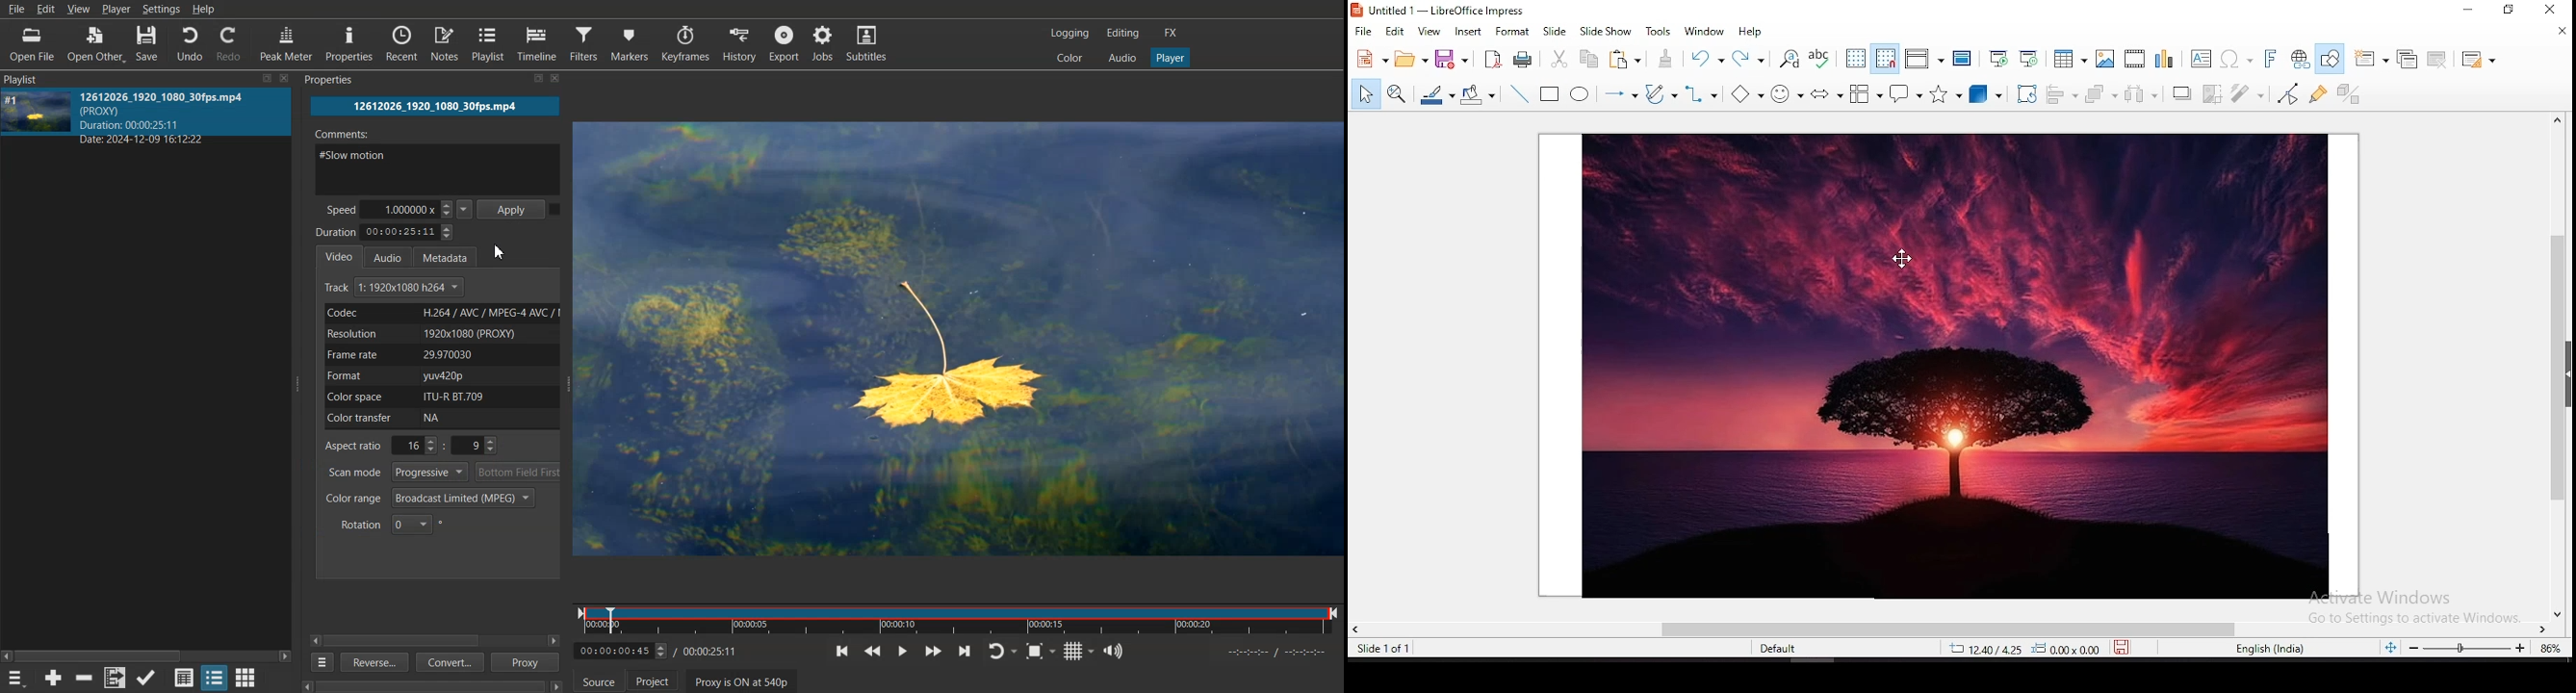 This screenshot has height=700, width=2576. I want to click on Proxy is ON at 540p, so click(742, 680).